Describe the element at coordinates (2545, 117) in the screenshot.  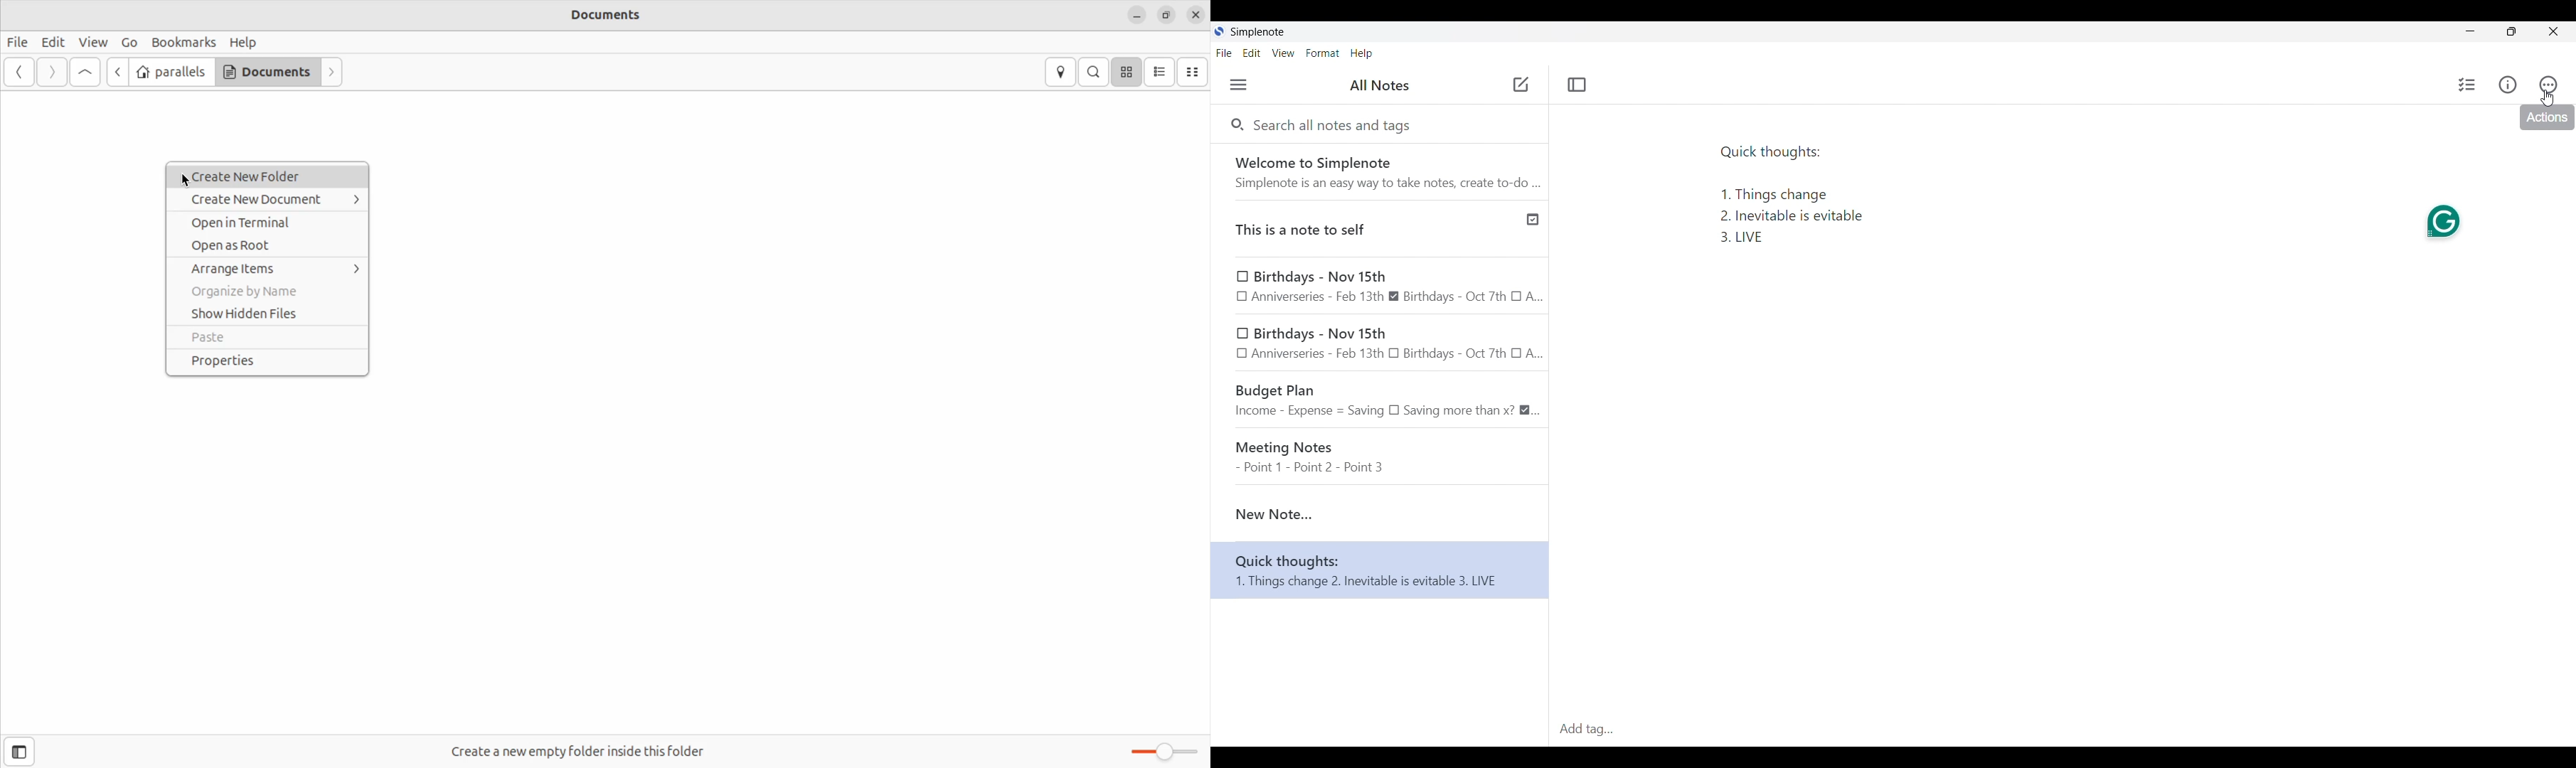
I see `Description of selected icon` at that location.